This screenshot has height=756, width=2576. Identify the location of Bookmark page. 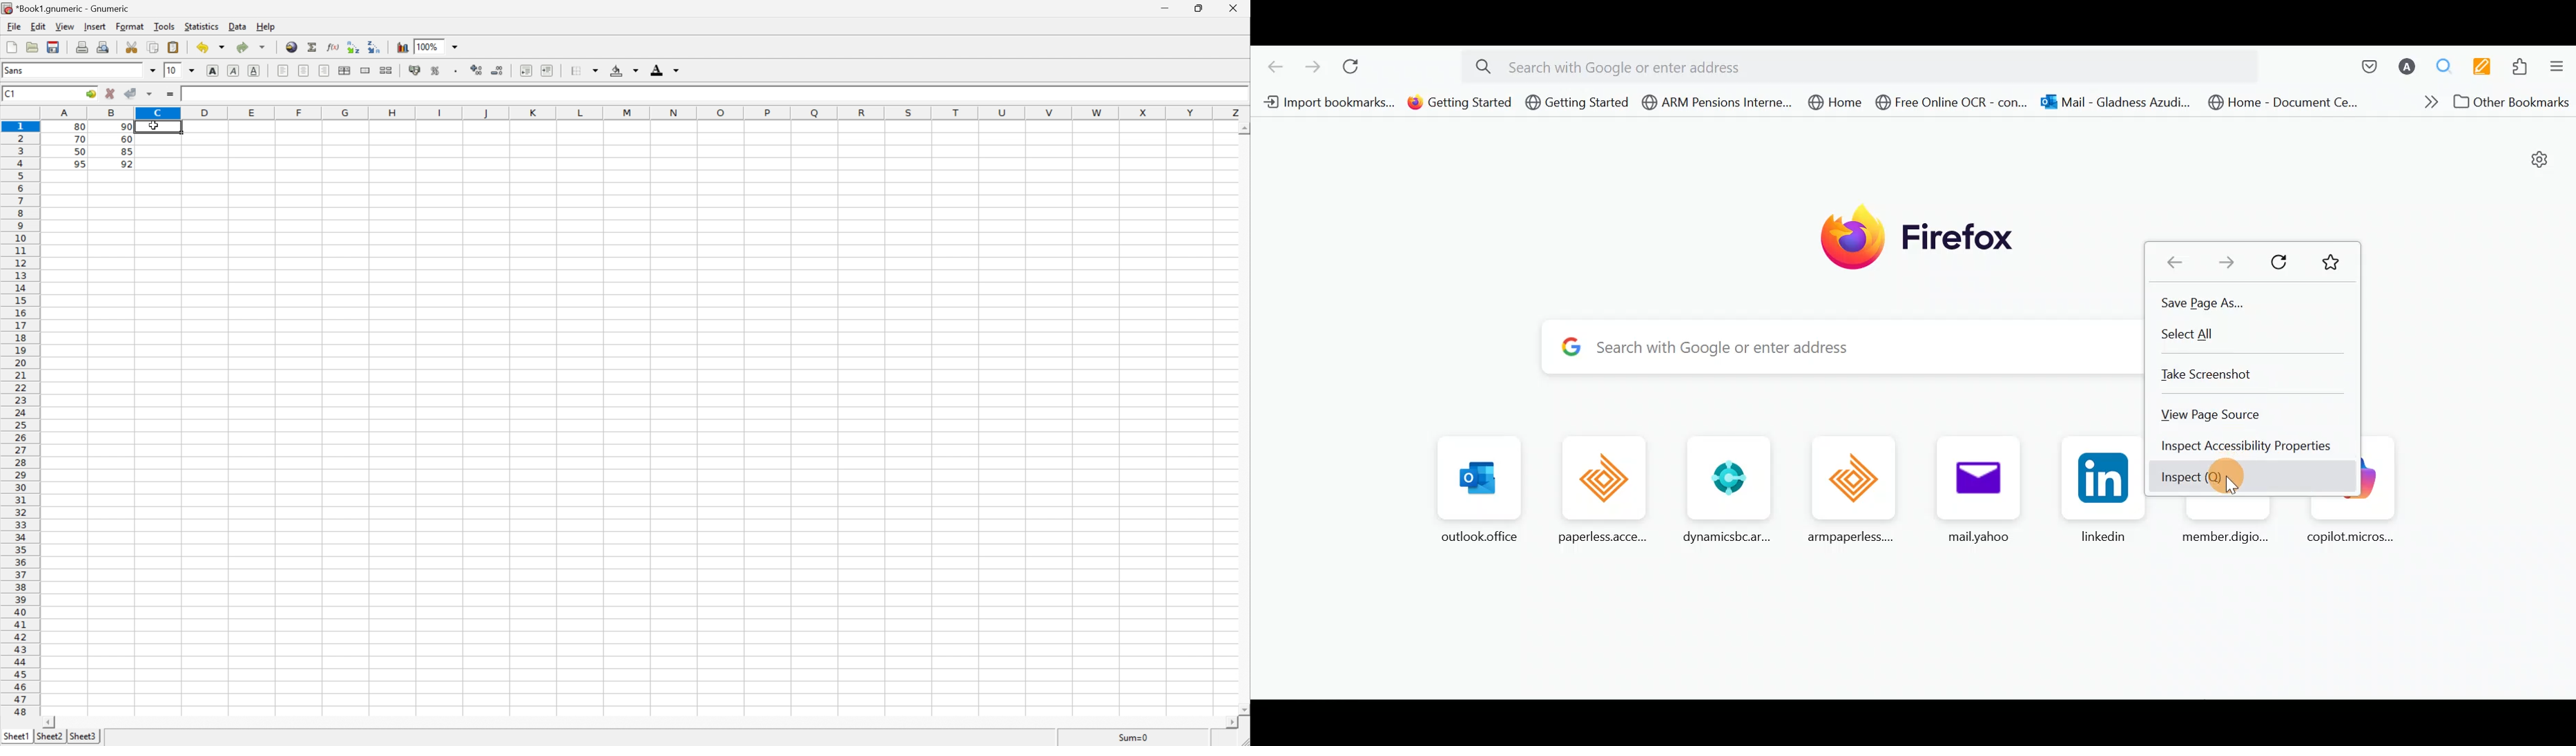
(2328, 261).